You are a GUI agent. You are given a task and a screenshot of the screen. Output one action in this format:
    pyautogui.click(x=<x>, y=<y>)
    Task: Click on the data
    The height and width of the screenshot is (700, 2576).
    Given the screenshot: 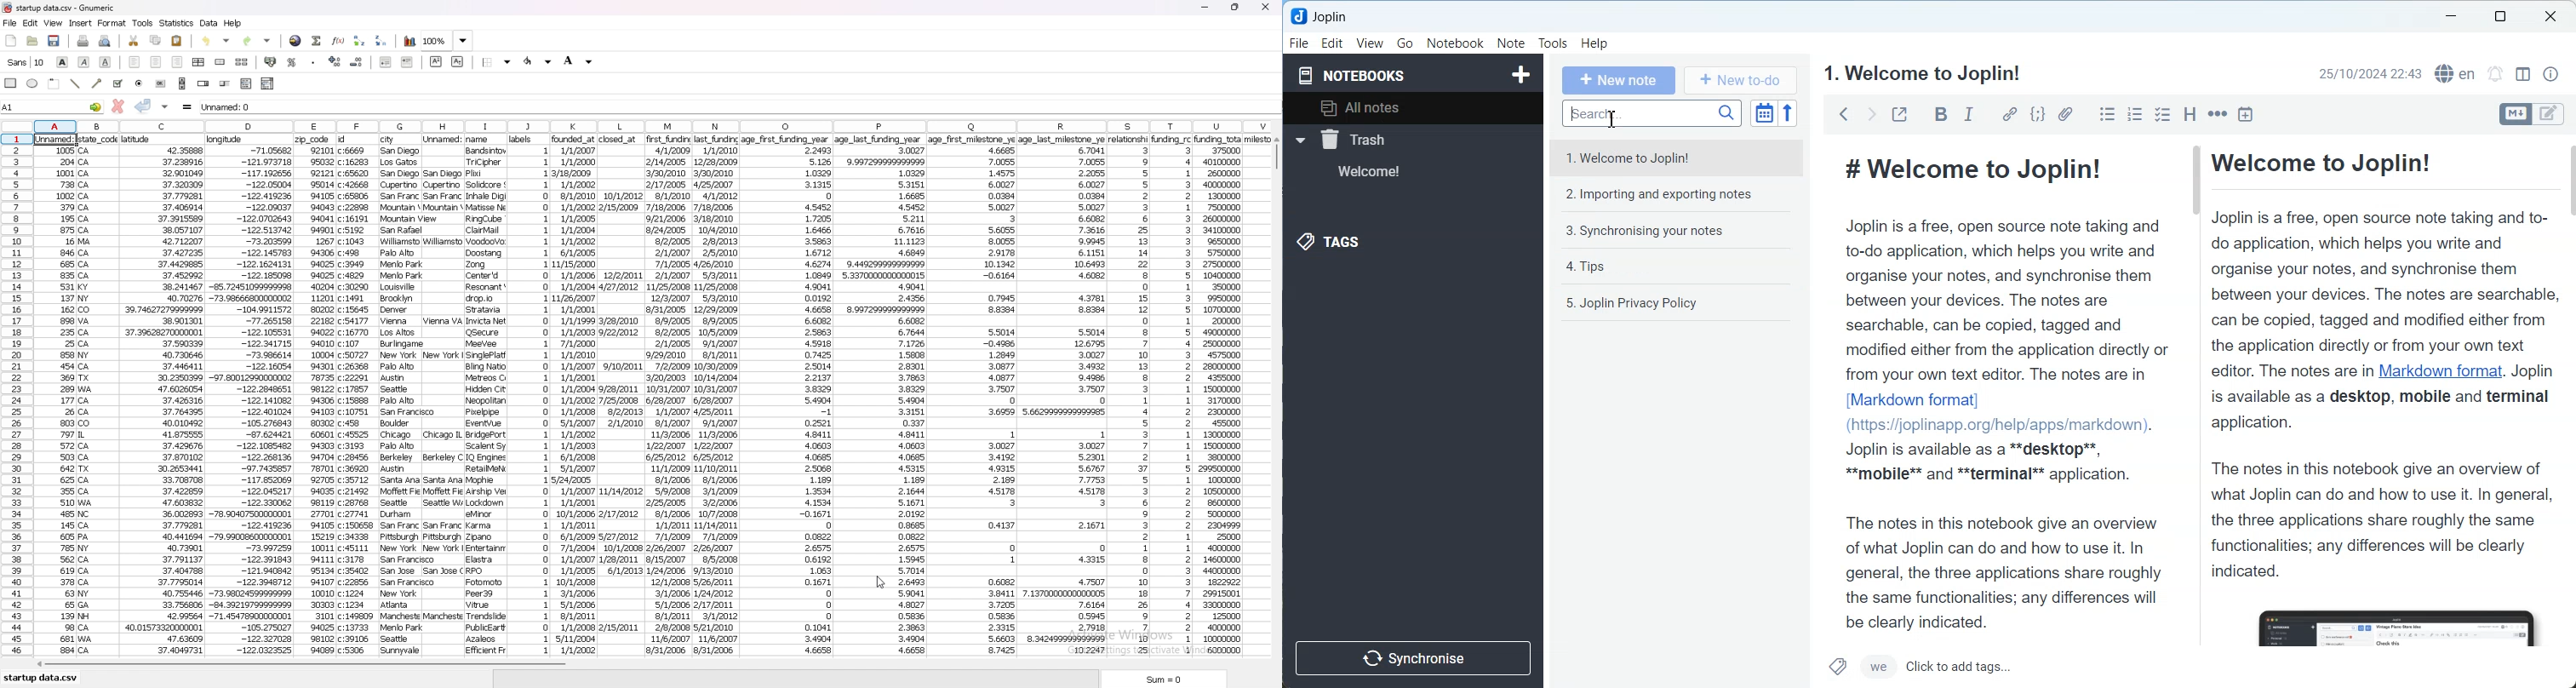 What is the action you would take?
    pyautogui.click(x=785, y=397)
    